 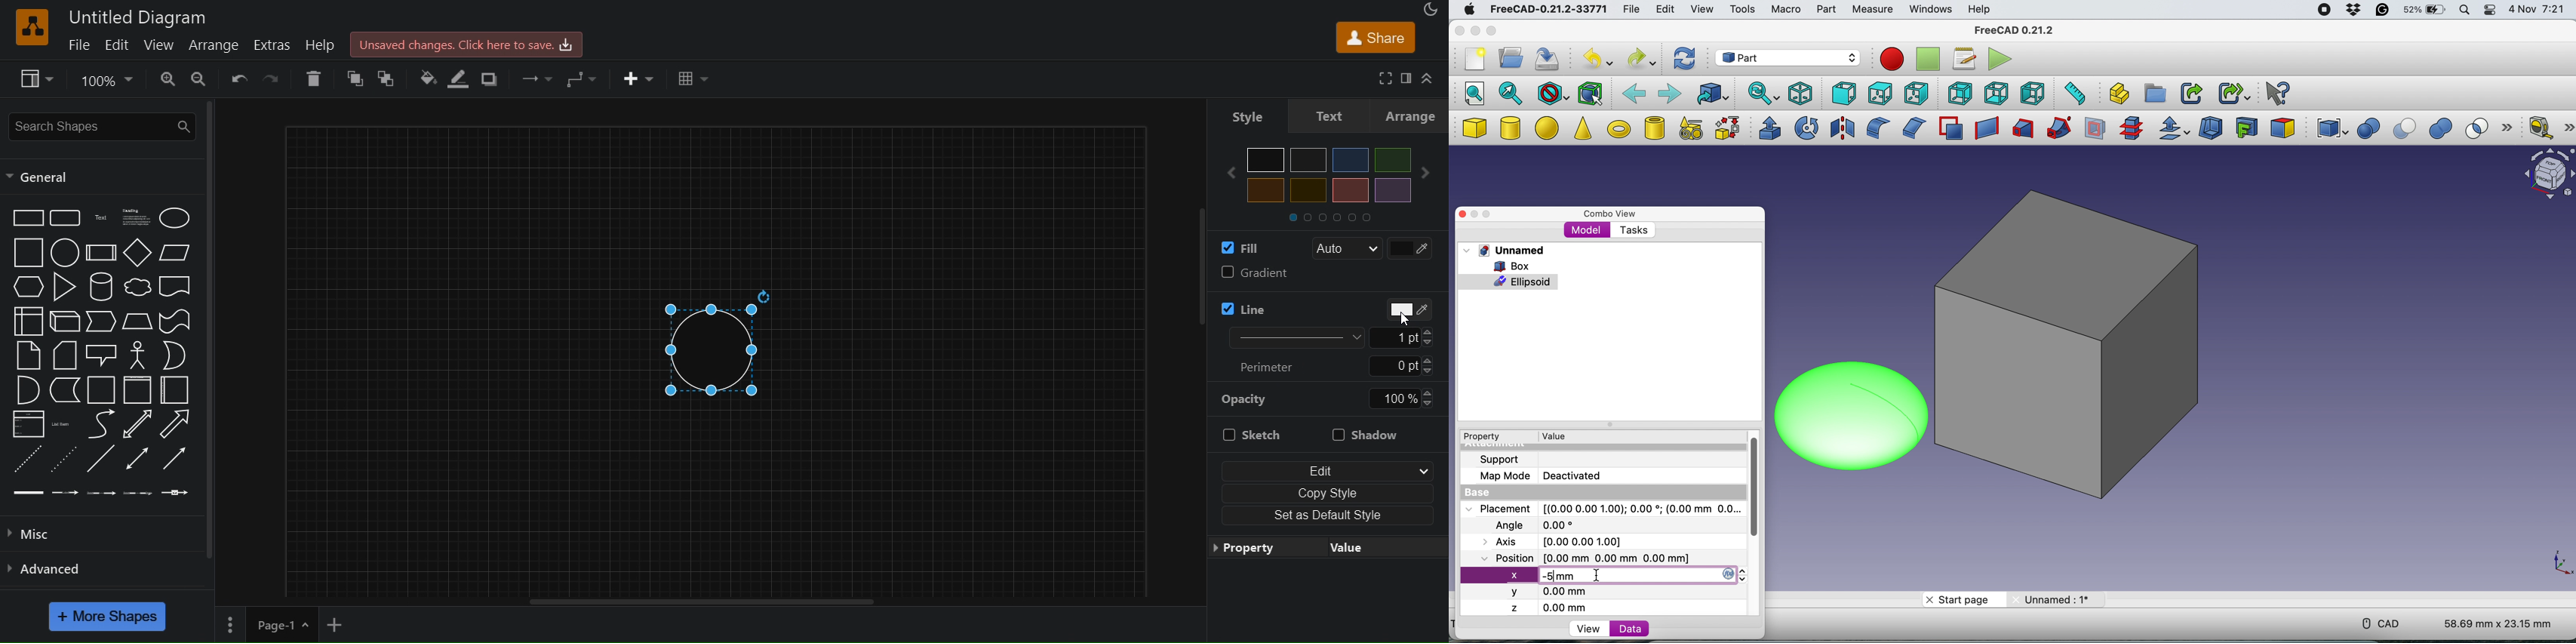 I want to click on combo view, so click(x=1606, y=211).